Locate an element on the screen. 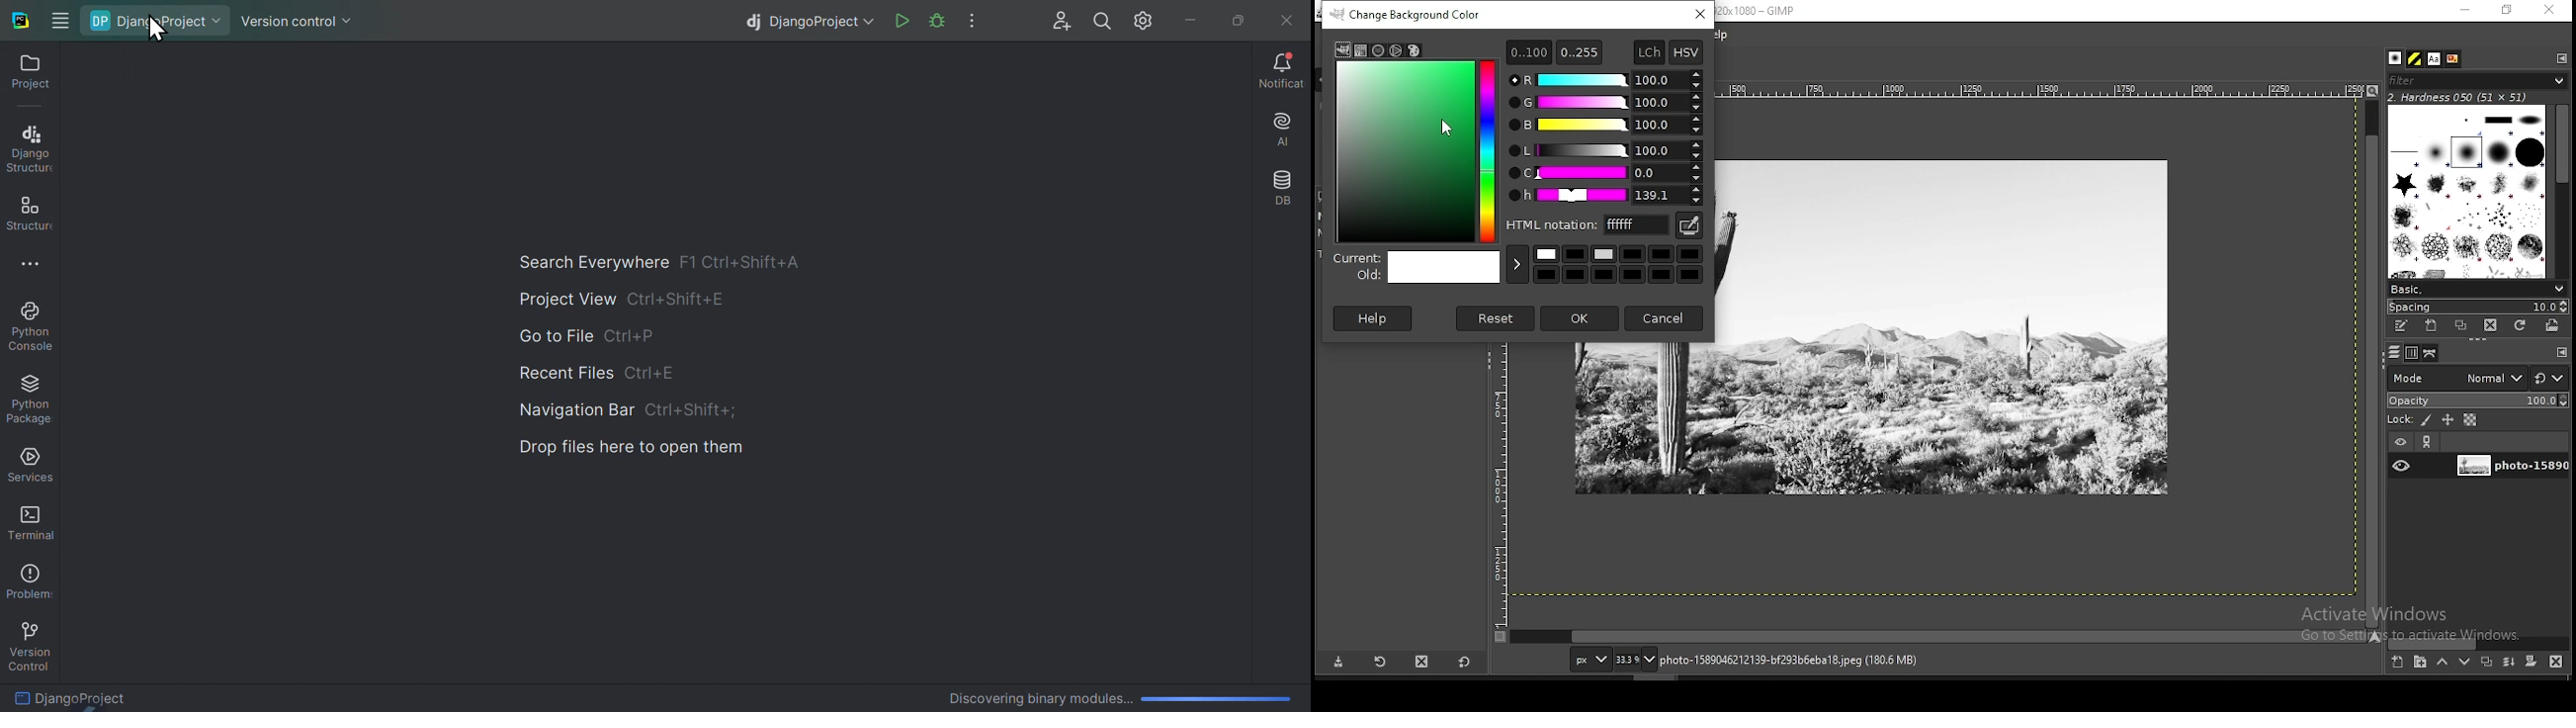 The width and height of the screenshot is (2576, 728). Navigation bar is located at coordinates (571, 412).